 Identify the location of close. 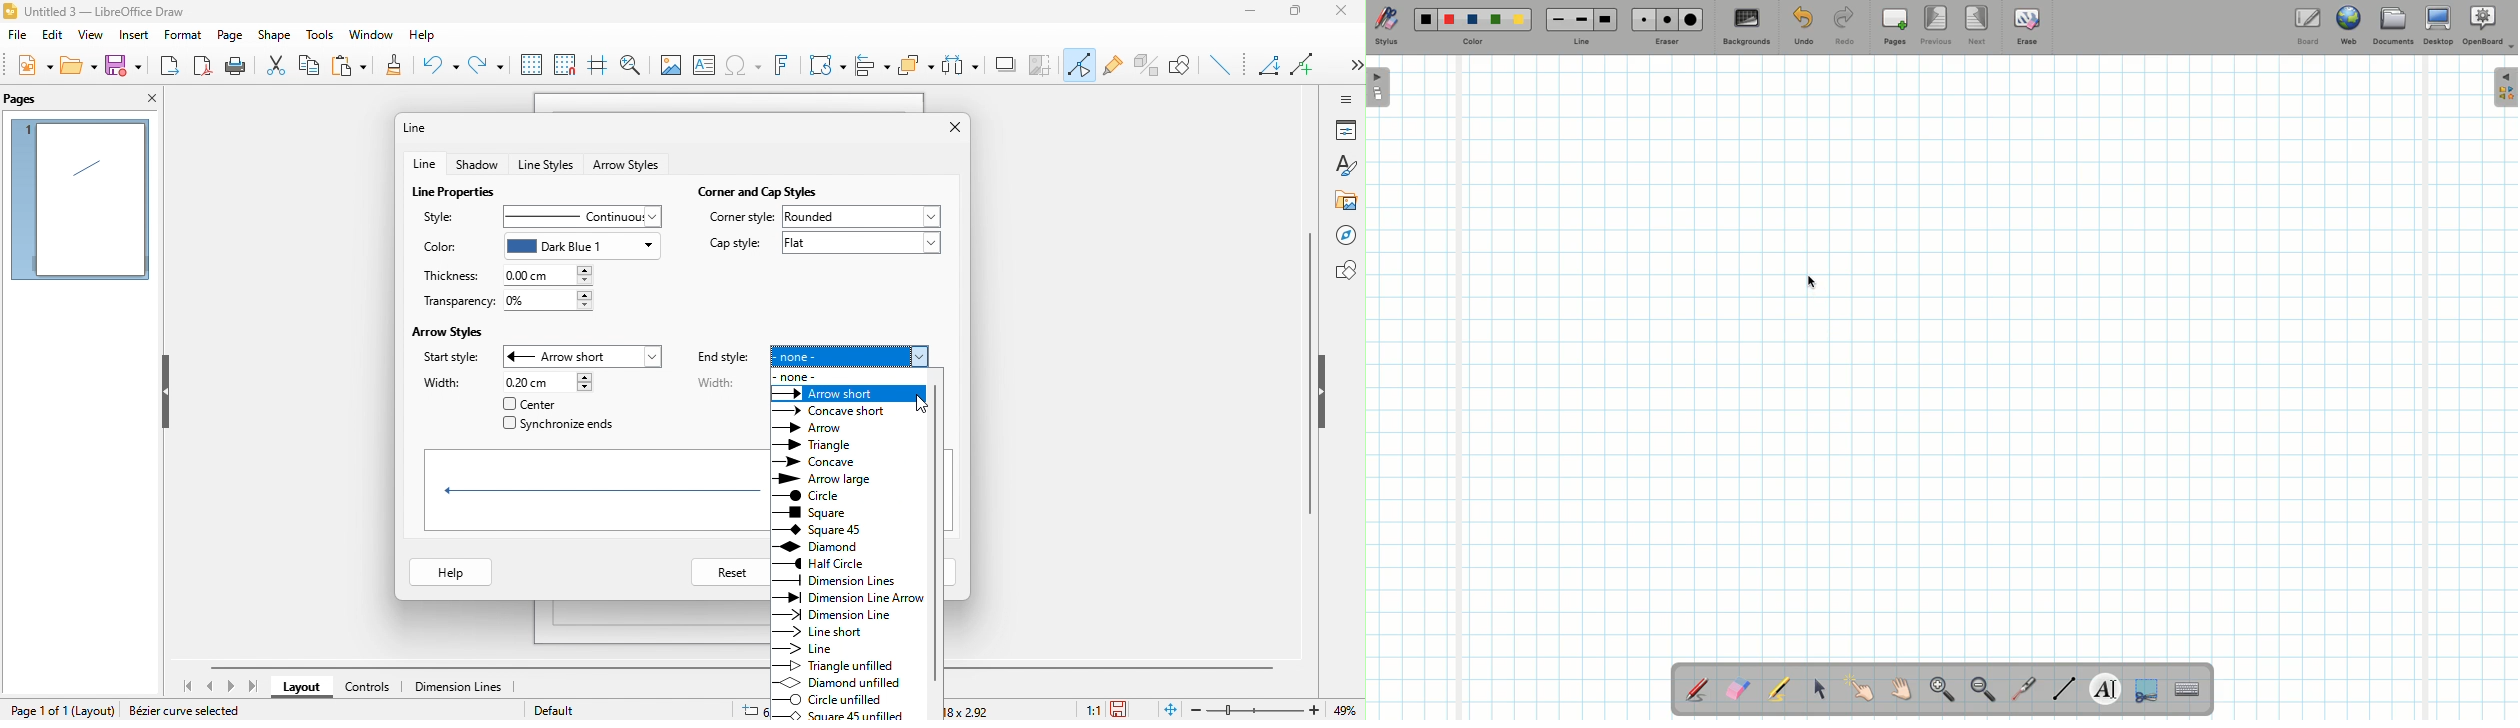
(1347, 15).